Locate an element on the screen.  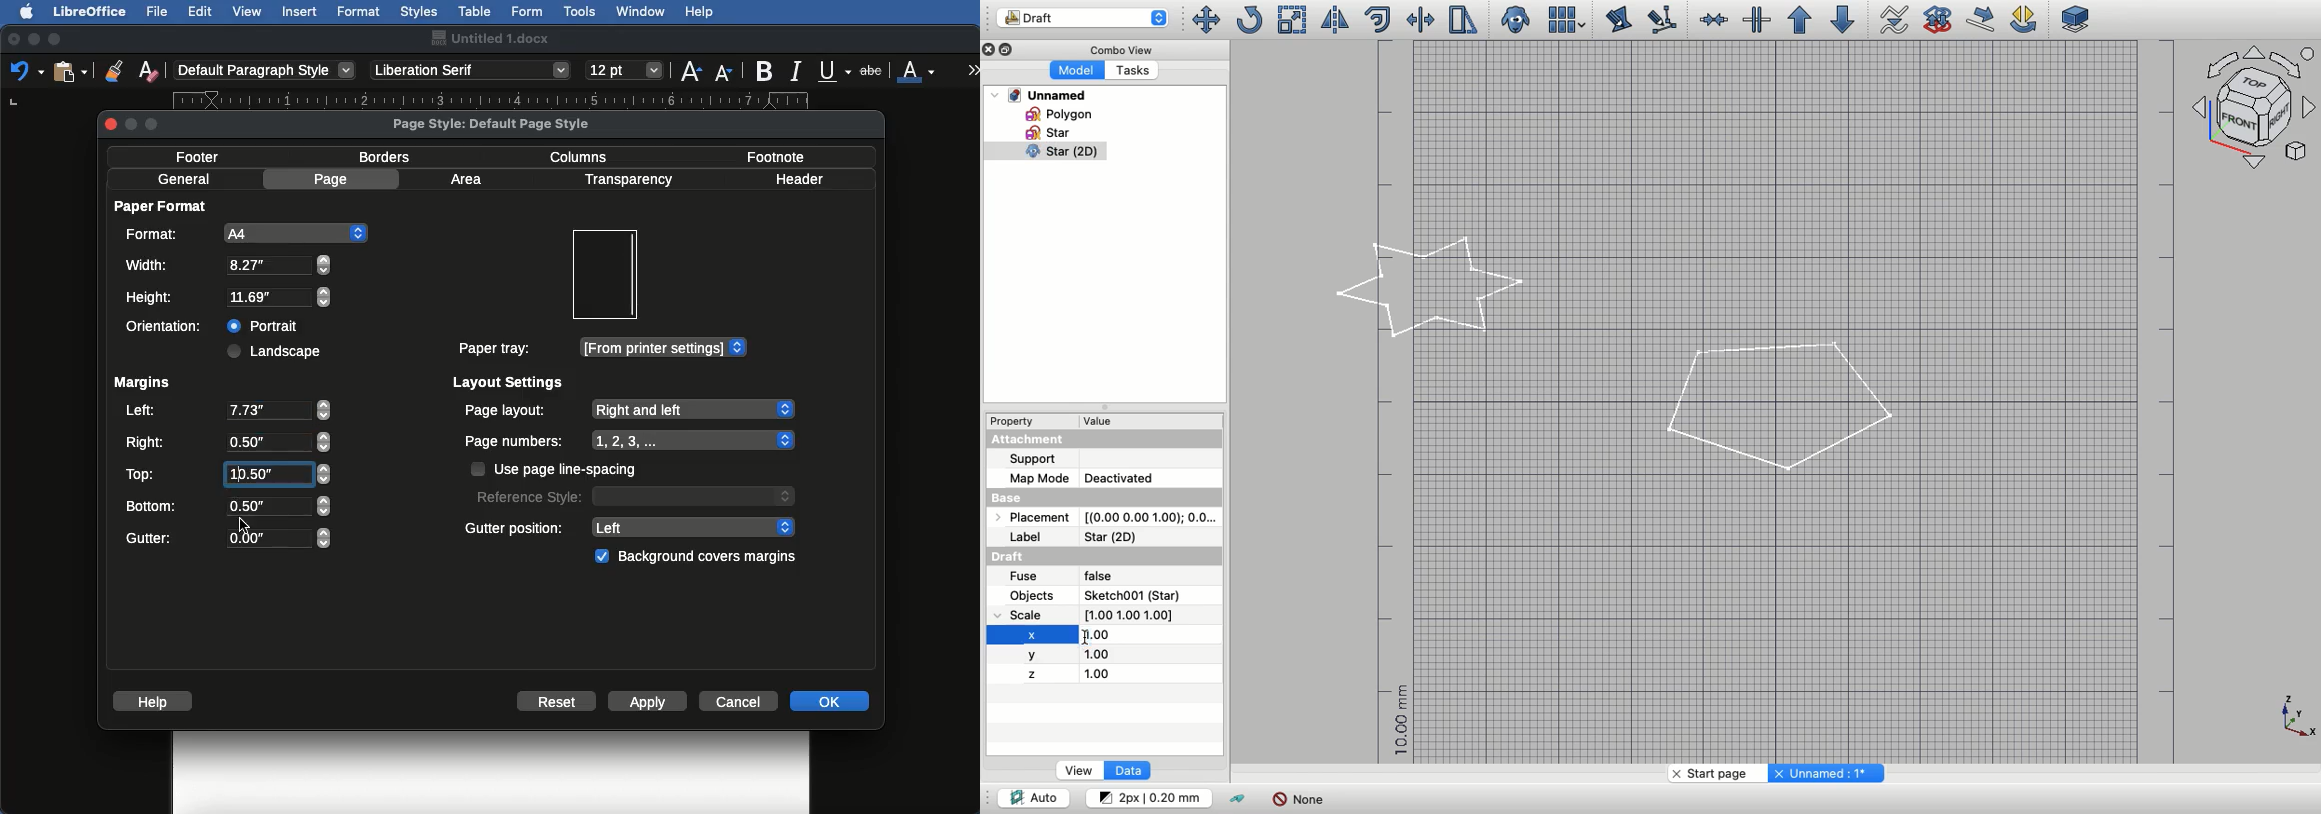
Rotate is located at coordinates (1248, 20).